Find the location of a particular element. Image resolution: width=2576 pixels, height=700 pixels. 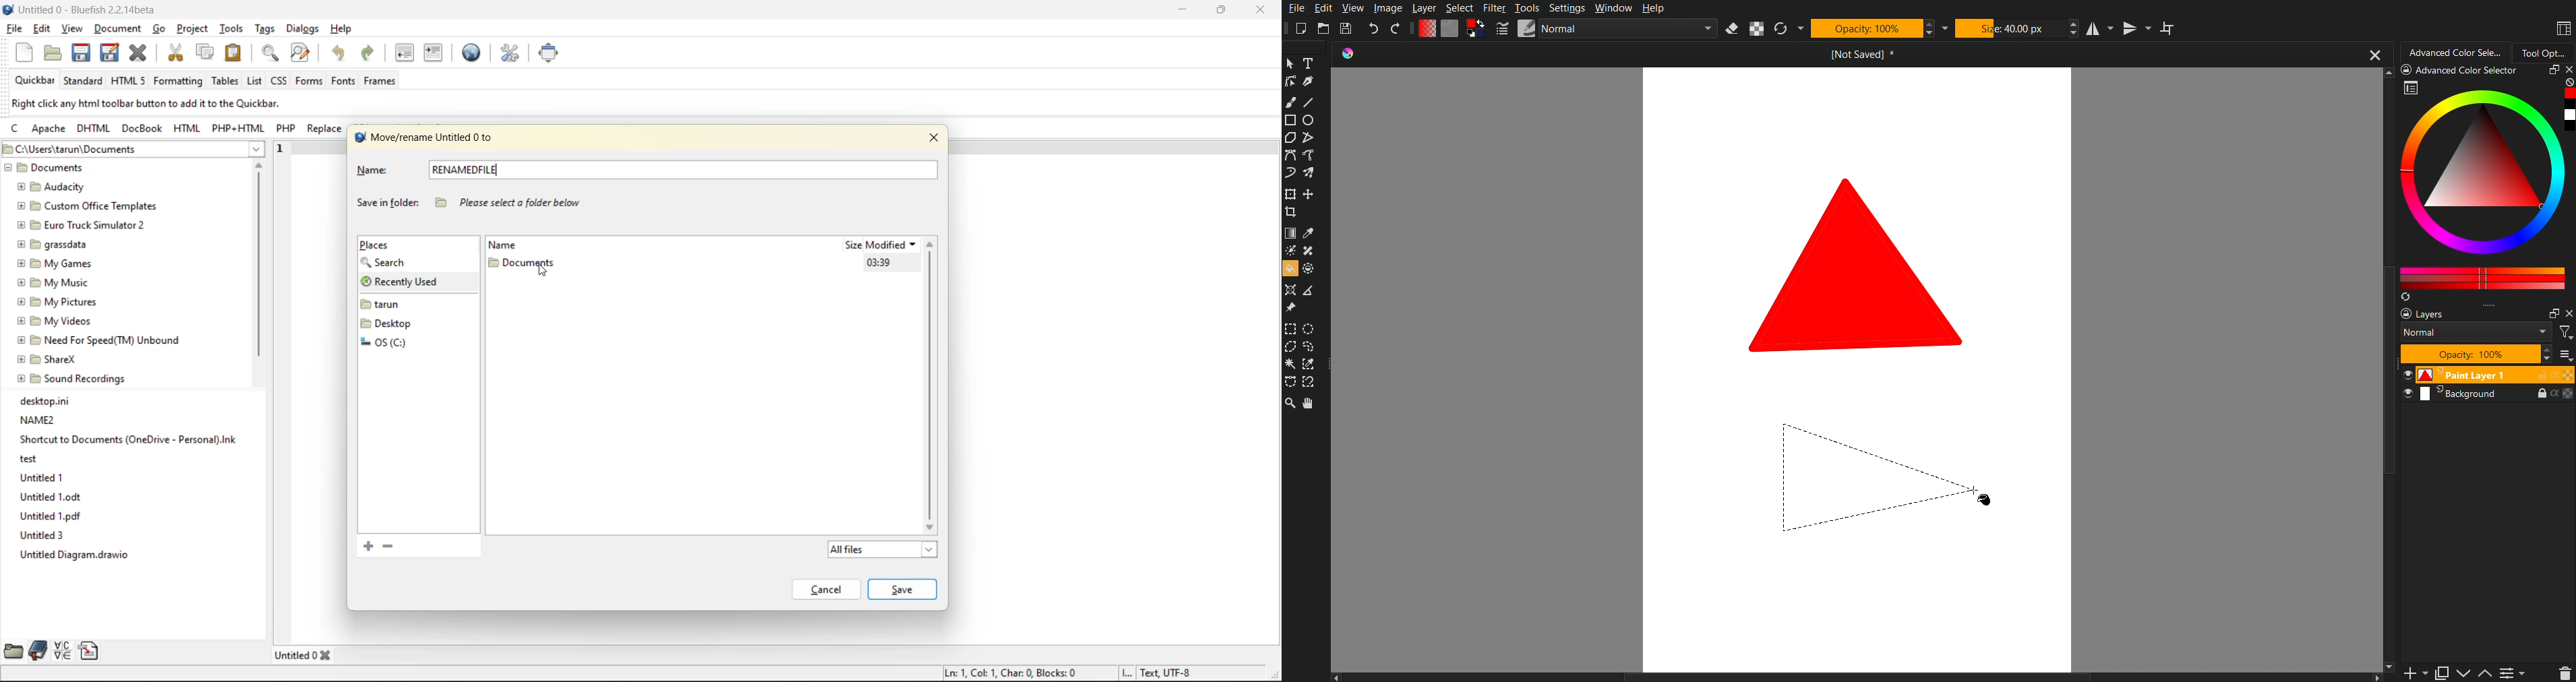

Add is located at coordinates (2412, 673).